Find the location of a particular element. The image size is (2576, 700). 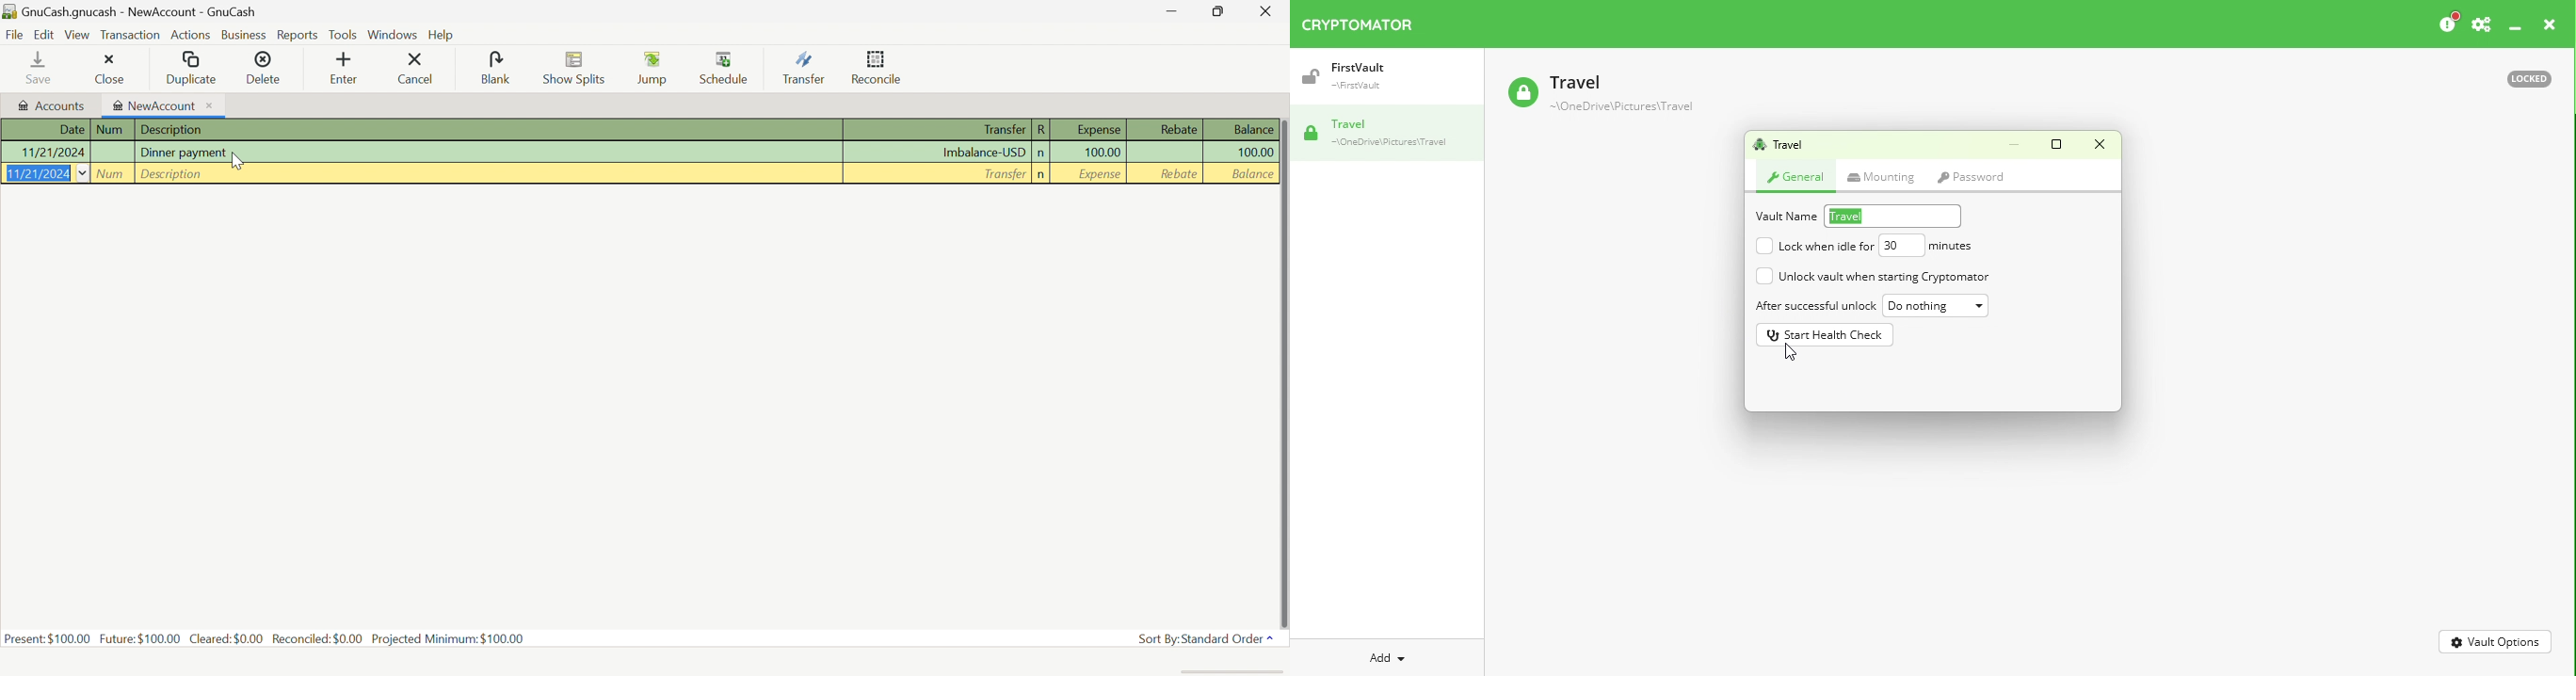

Description is located at coordinates (170, 130).